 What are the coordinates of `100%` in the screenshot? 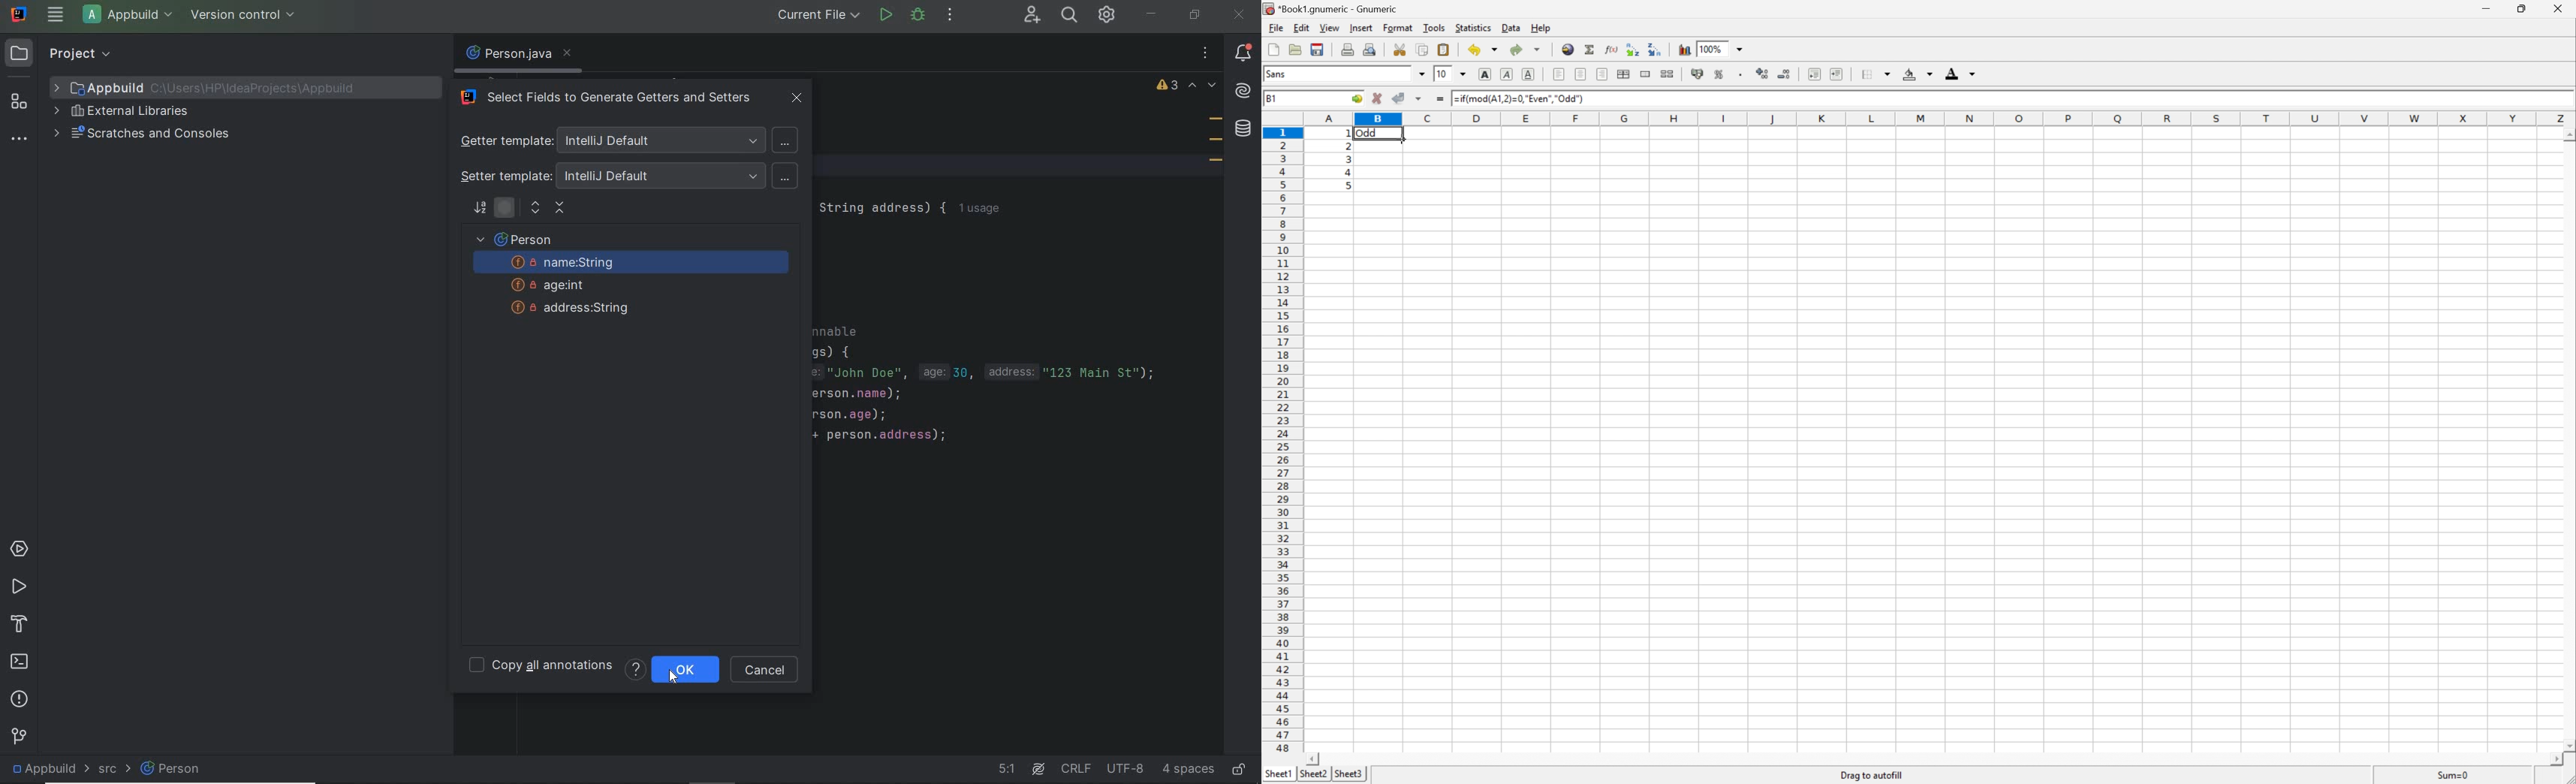 It's located at (1713, 48).